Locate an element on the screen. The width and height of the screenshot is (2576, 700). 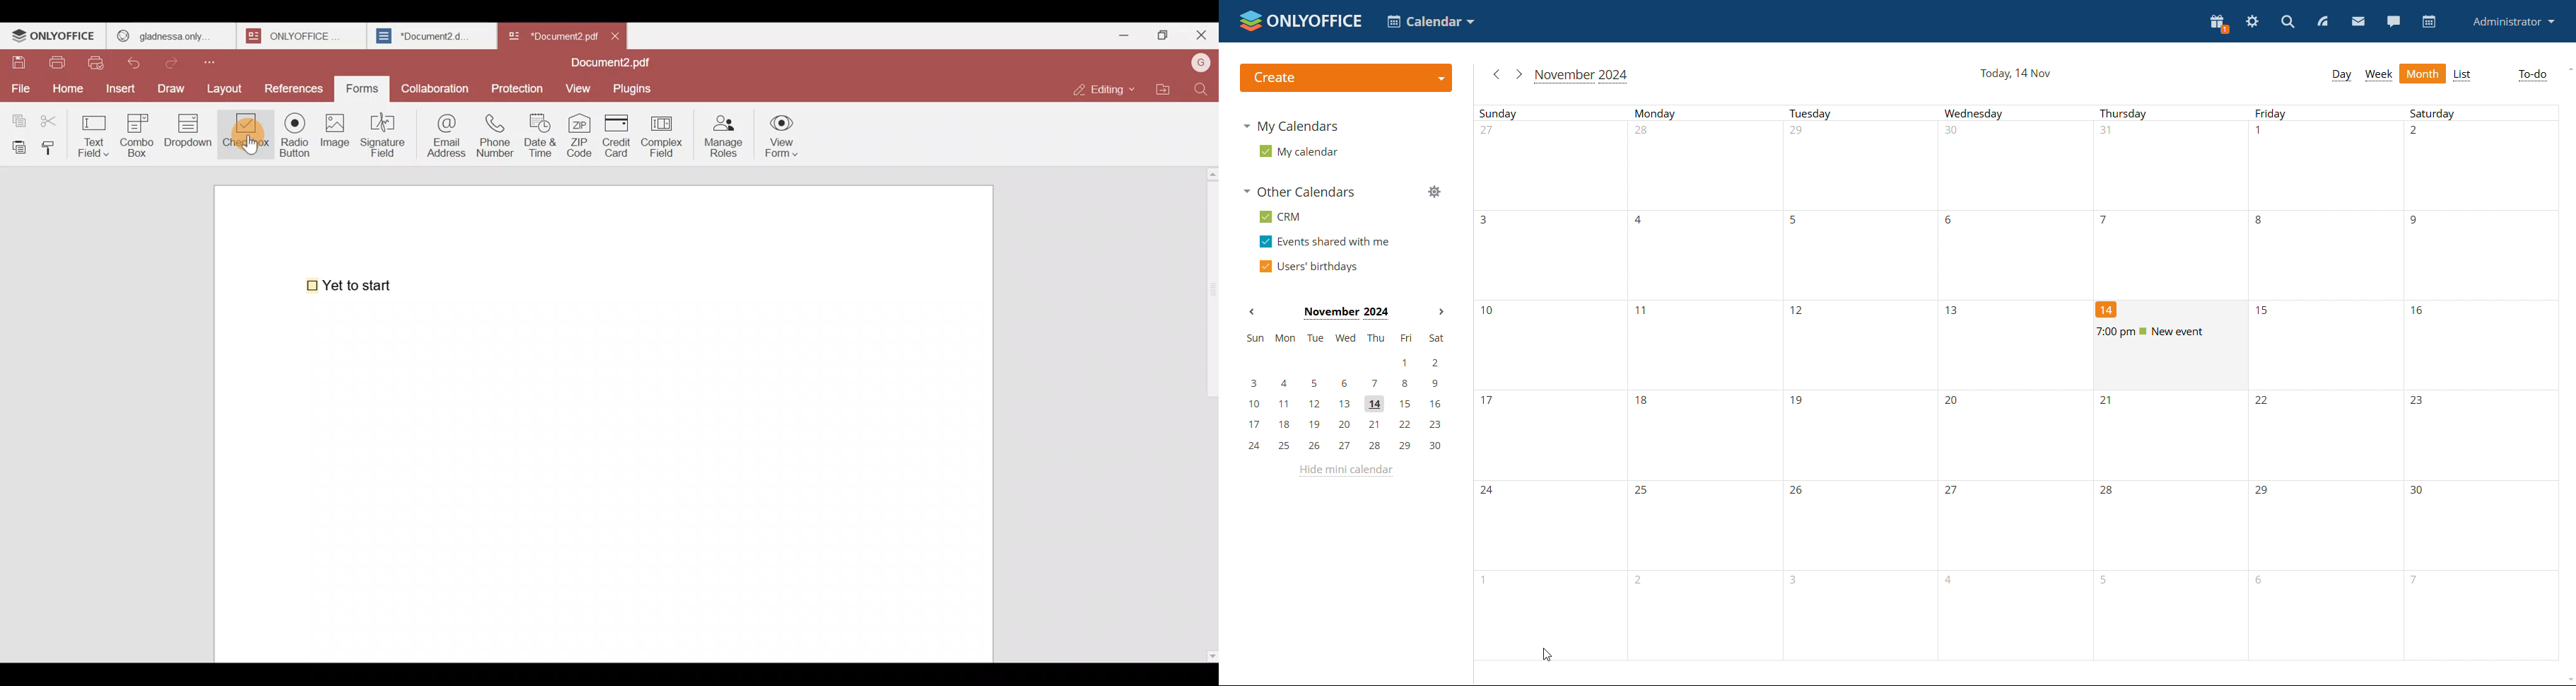
Maximize is located at coordinates (1161, 34).